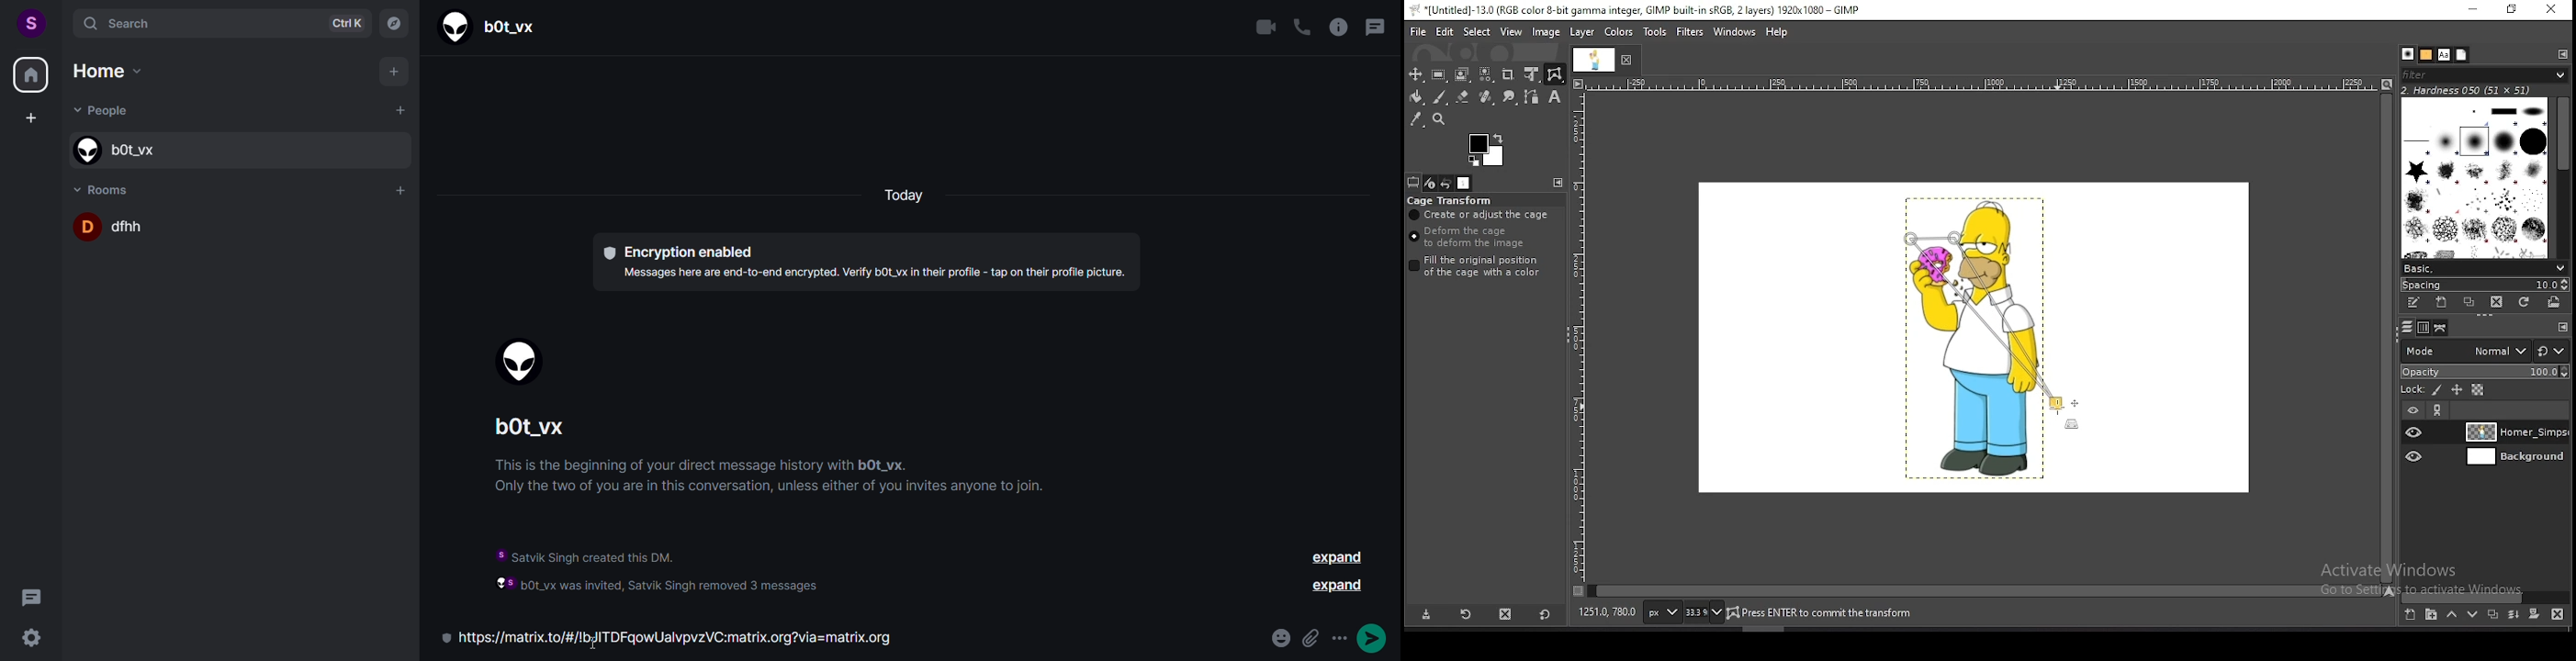  I want to click on explore, so click(393, 23).